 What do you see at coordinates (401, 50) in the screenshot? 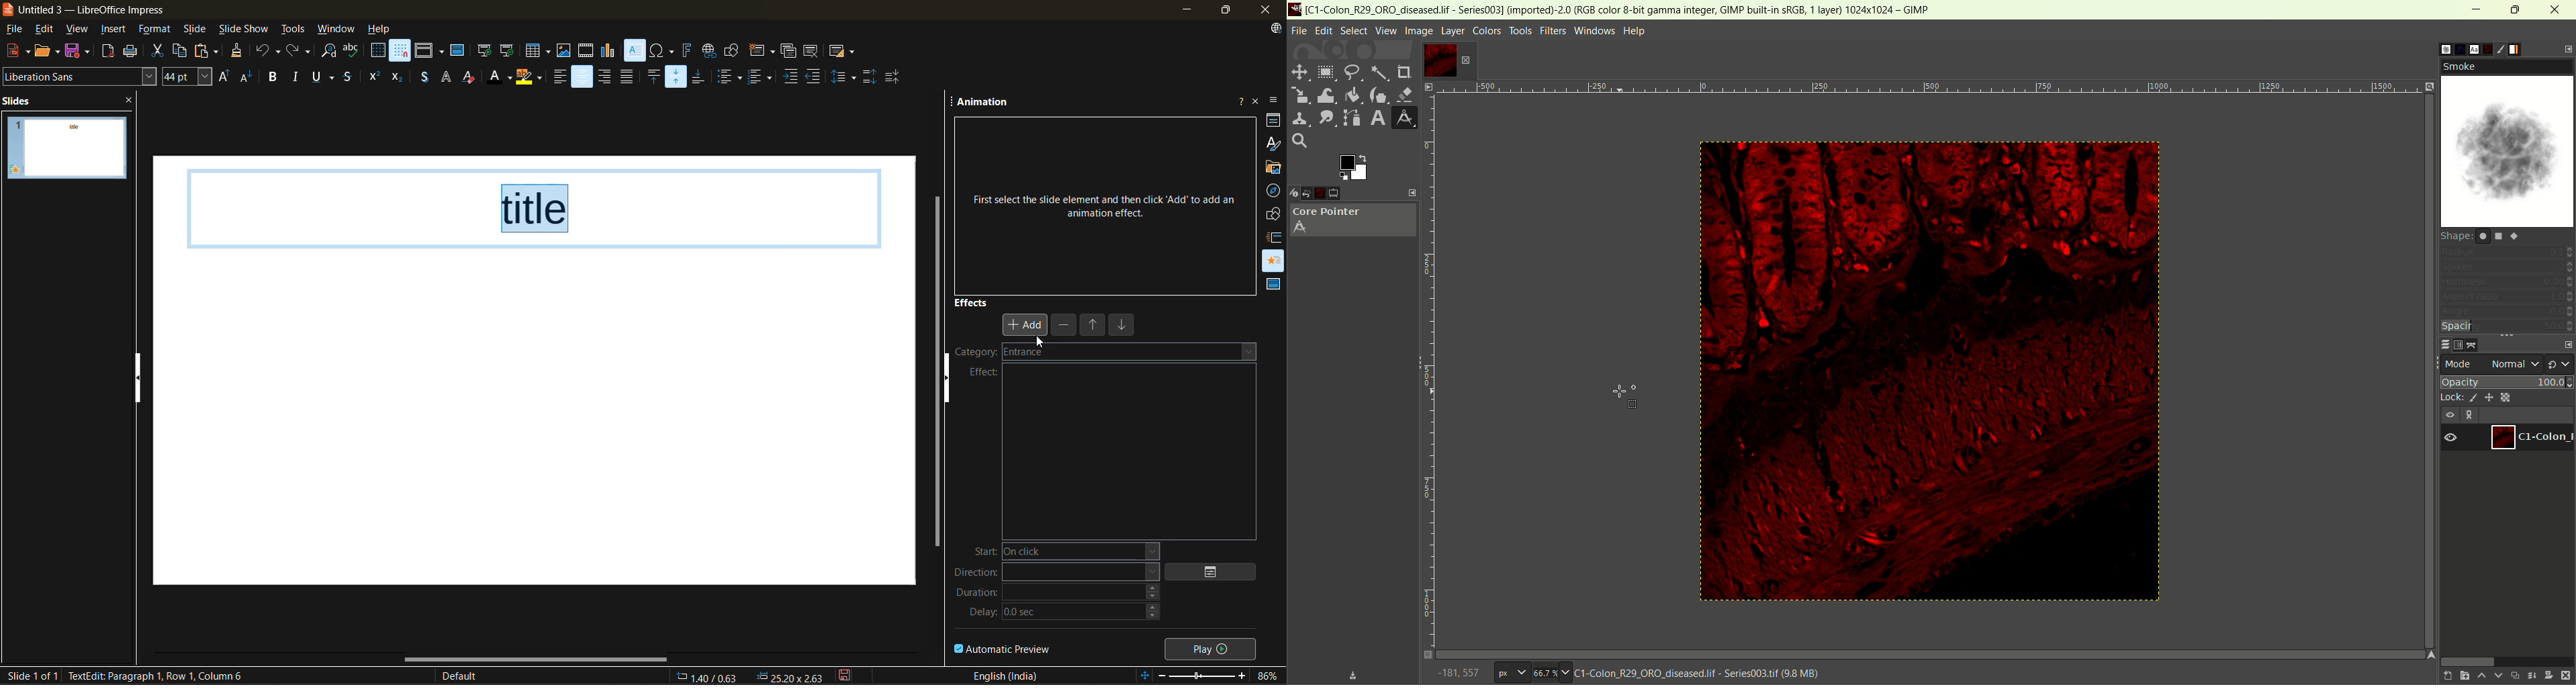
I see `snap to grid` at bounding box center [401, 50].